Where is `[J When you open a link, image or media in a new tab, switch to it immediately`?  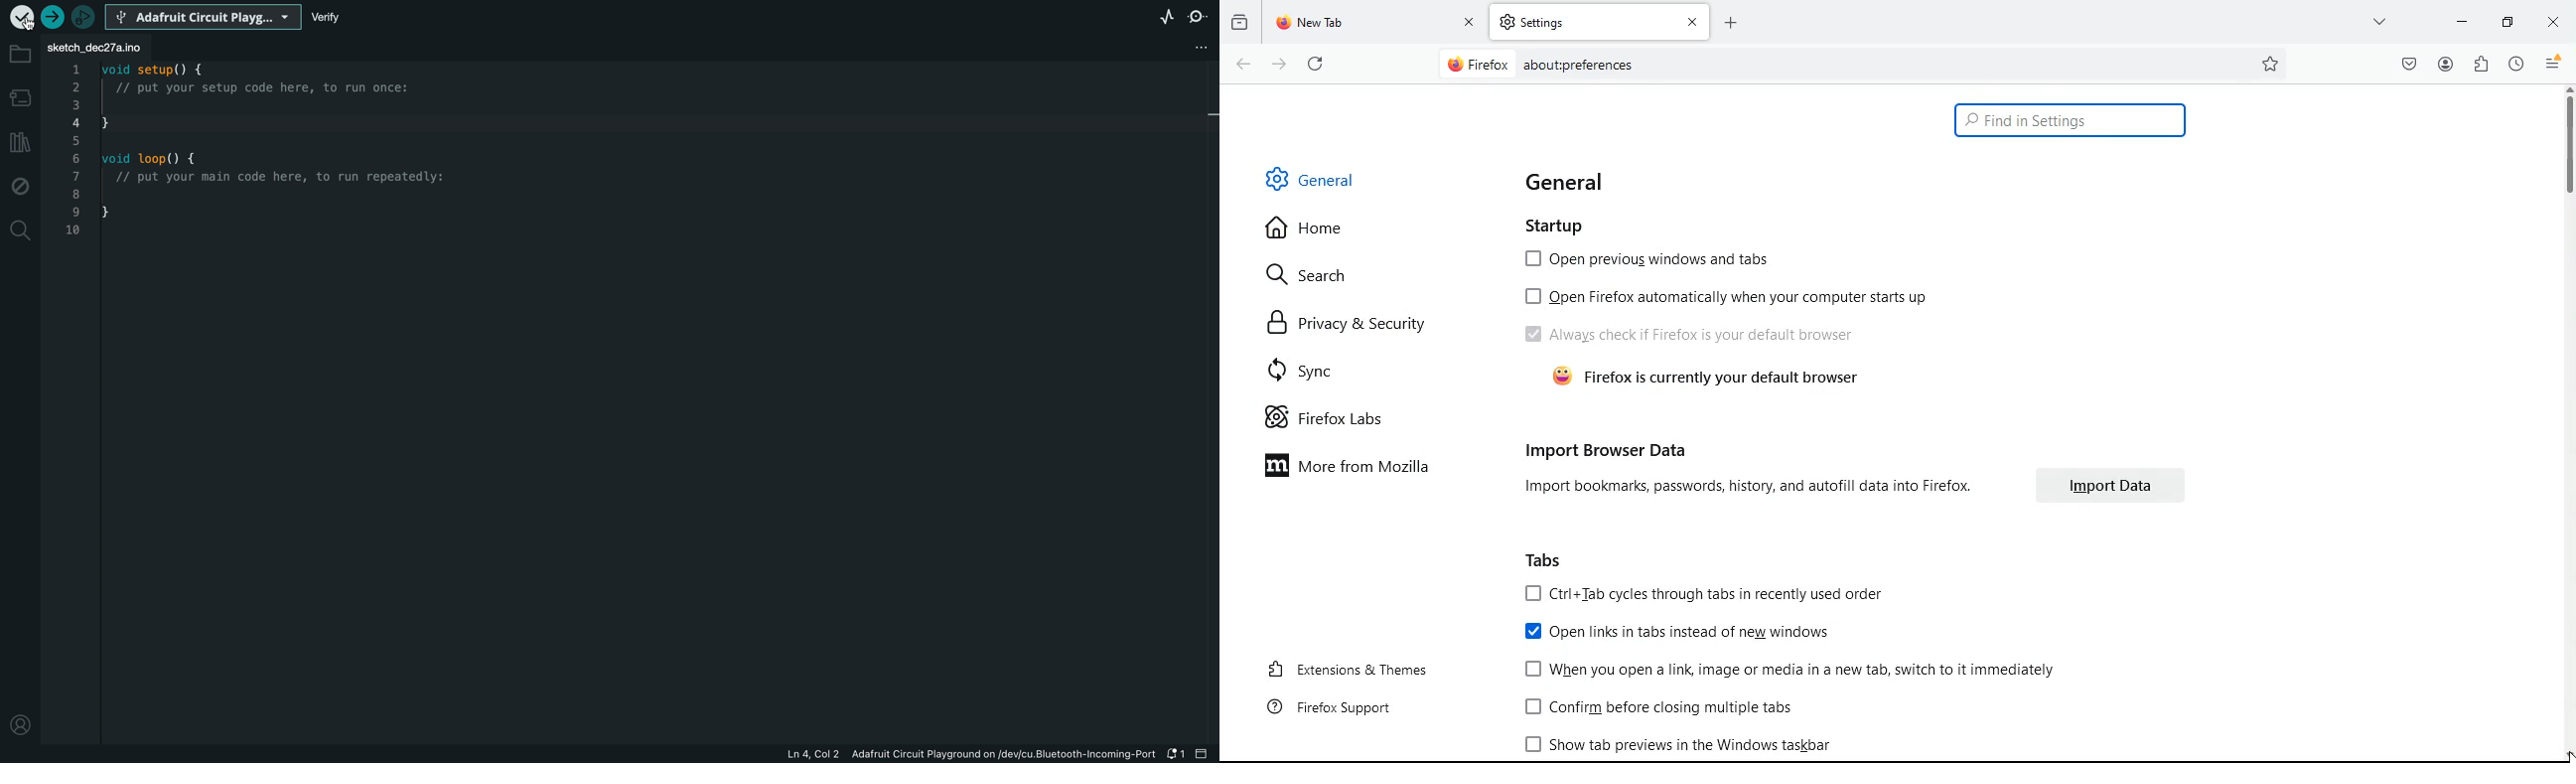 [J When you open a link, image or media in a new tab, switch to it immediately is located at coordinates (1789, 670).